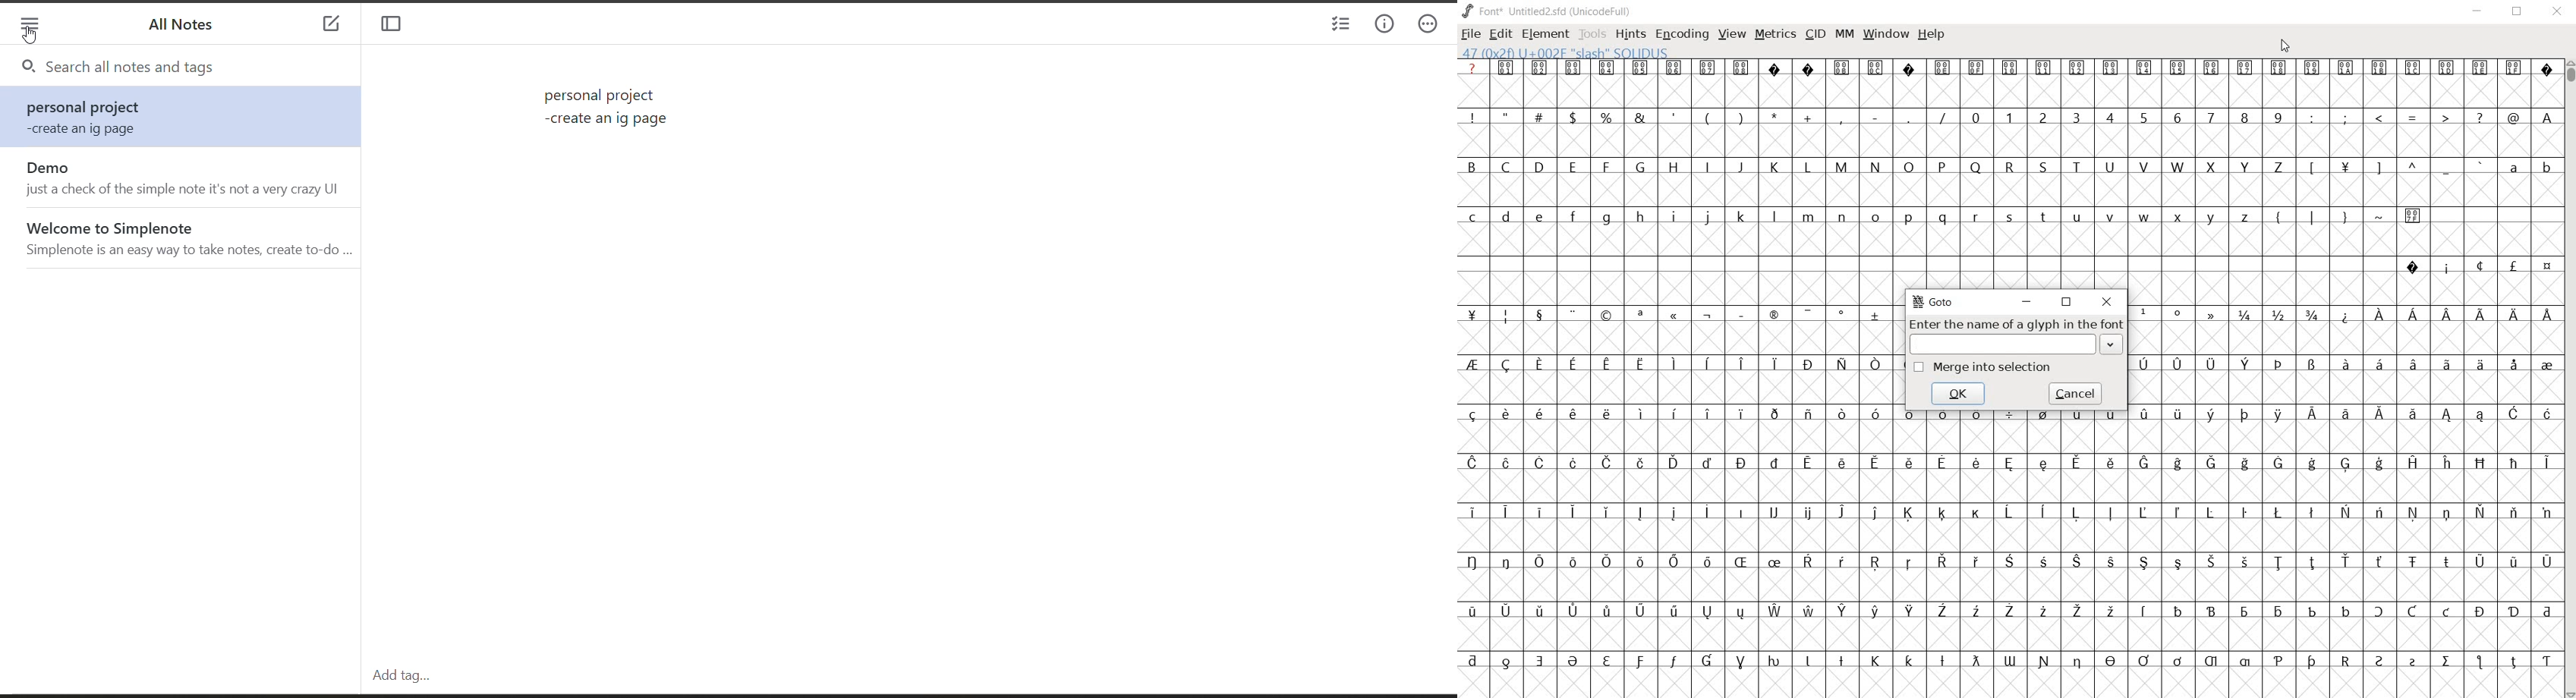 The width and height of the screenshot is (2576, 700). Describe the element at coordinates (1592, 35) in the screenshot. I see `TOOLS` at that location.